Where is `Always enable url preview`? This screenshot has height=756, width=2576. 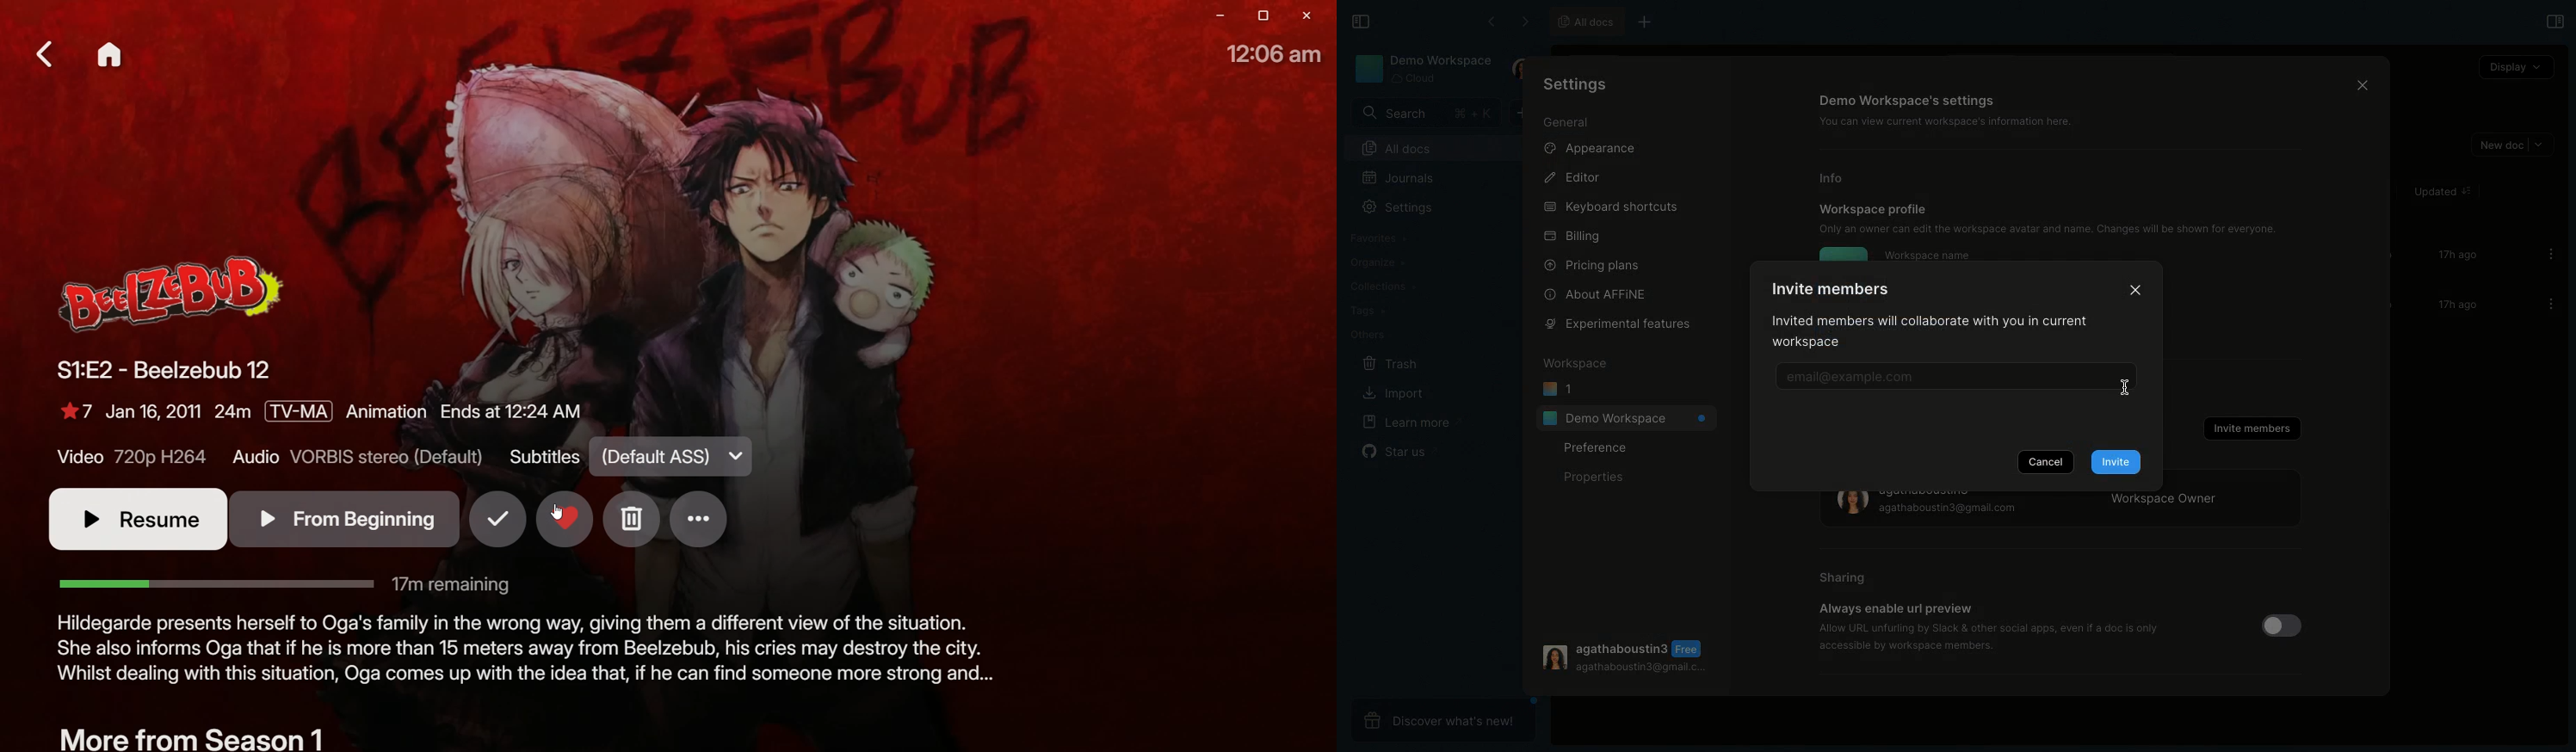
Always enable url preview is located at coordinates (1895, 608).